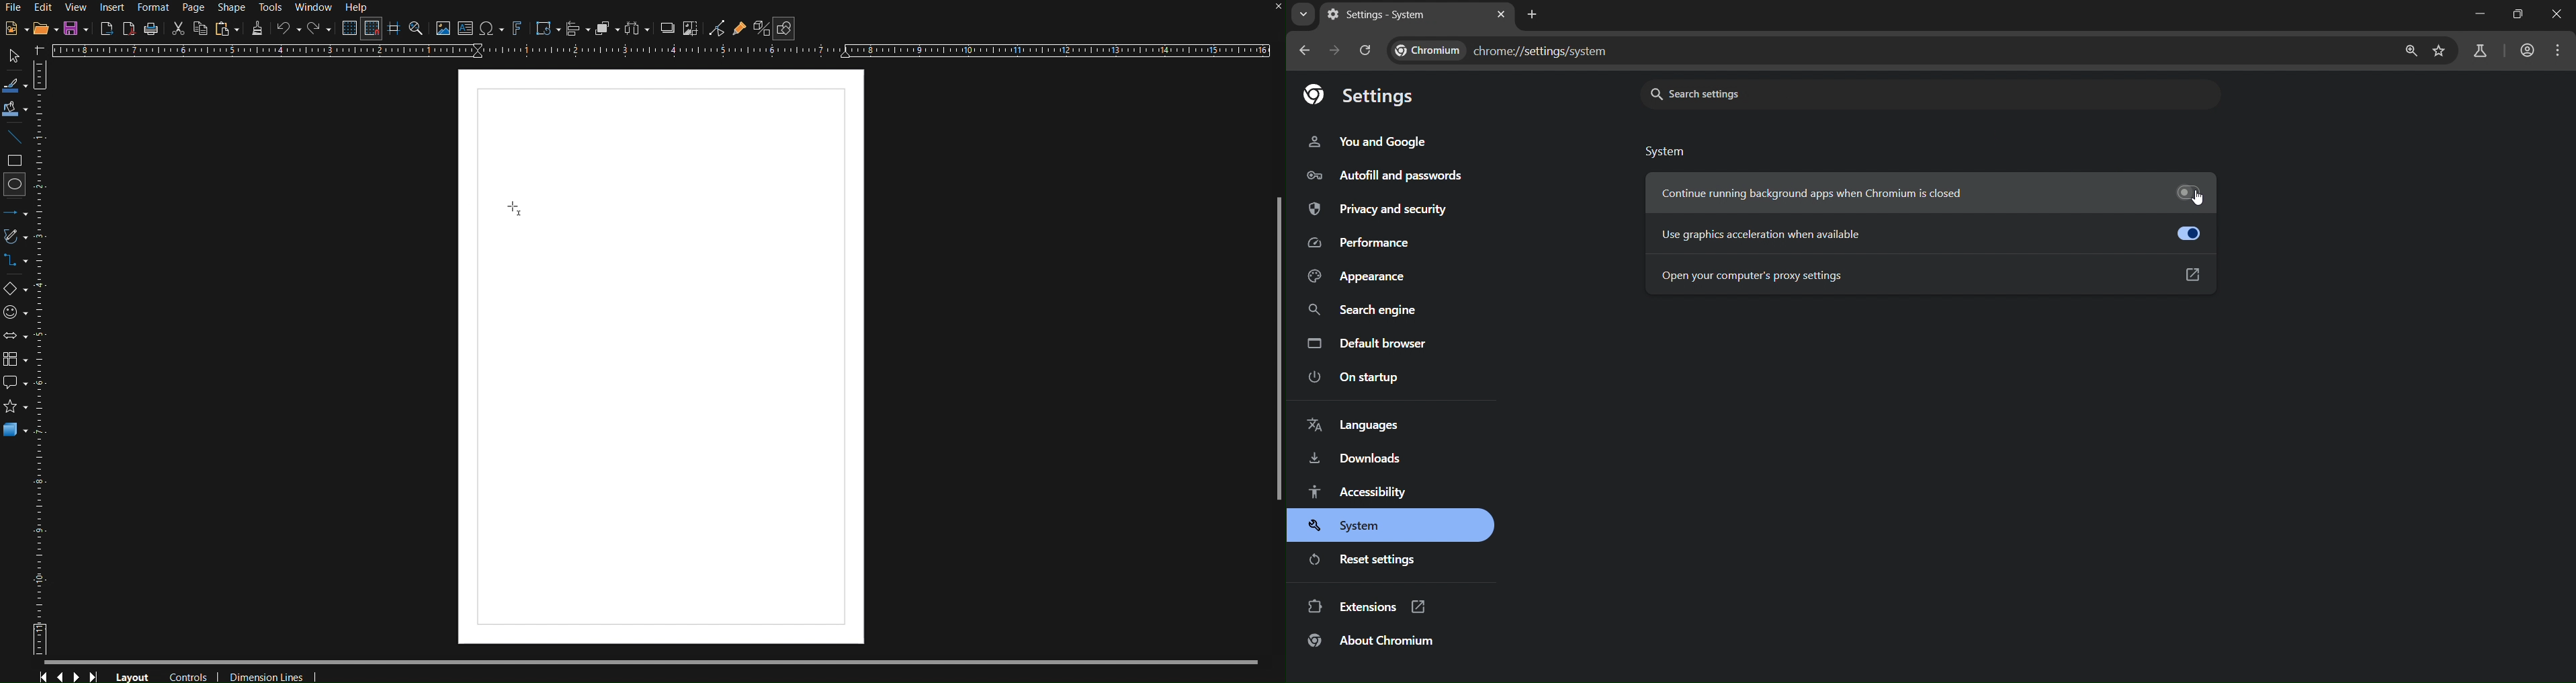 The width and height of the screenshot is (2576, 700). I want to click on menu, so click(2561, 50).